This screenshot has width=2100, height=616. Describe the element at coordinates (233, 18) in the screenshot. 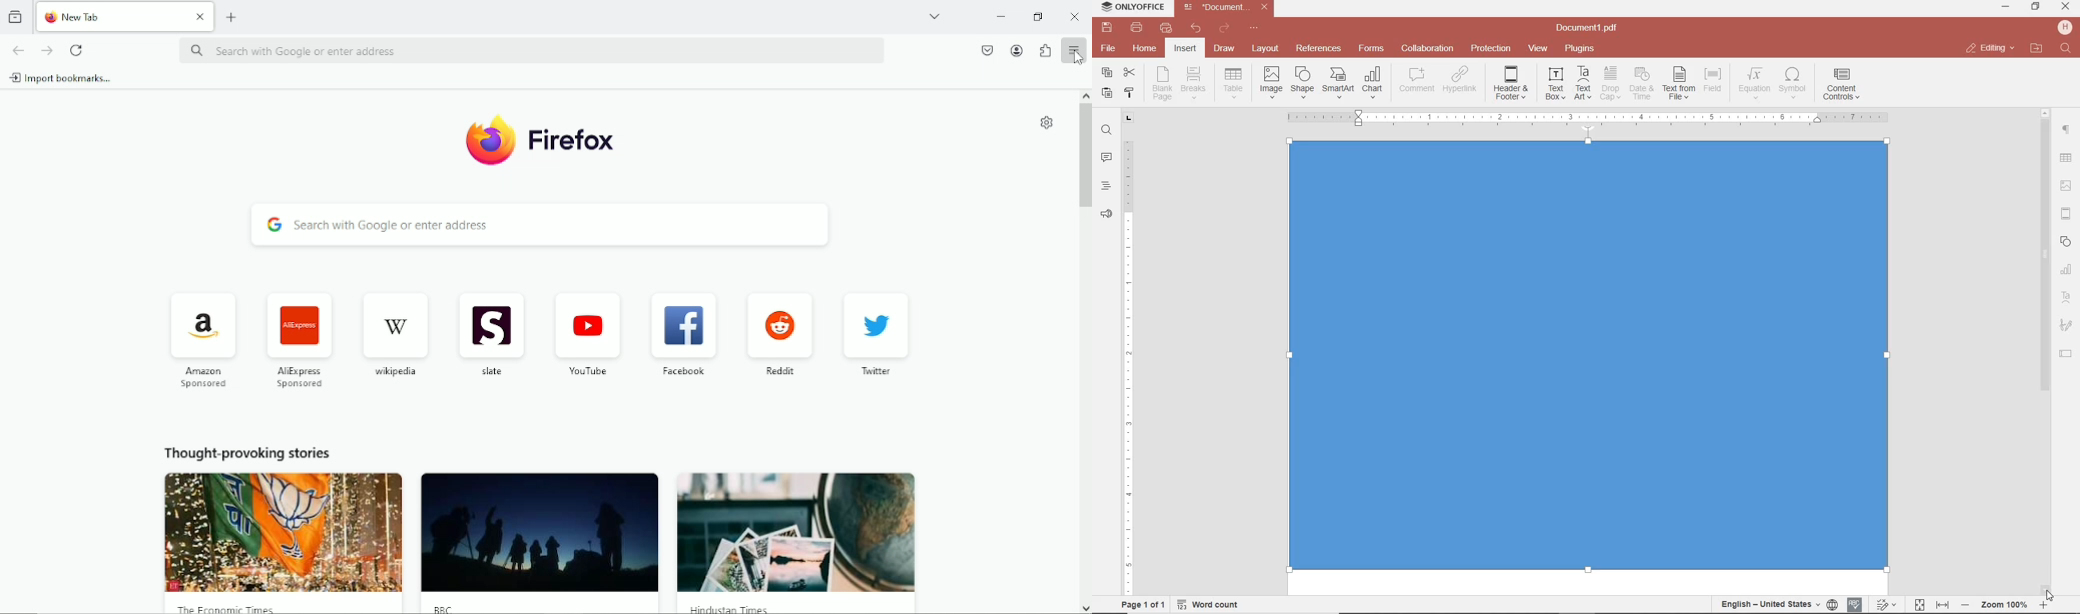

I see `new tab` at that location.